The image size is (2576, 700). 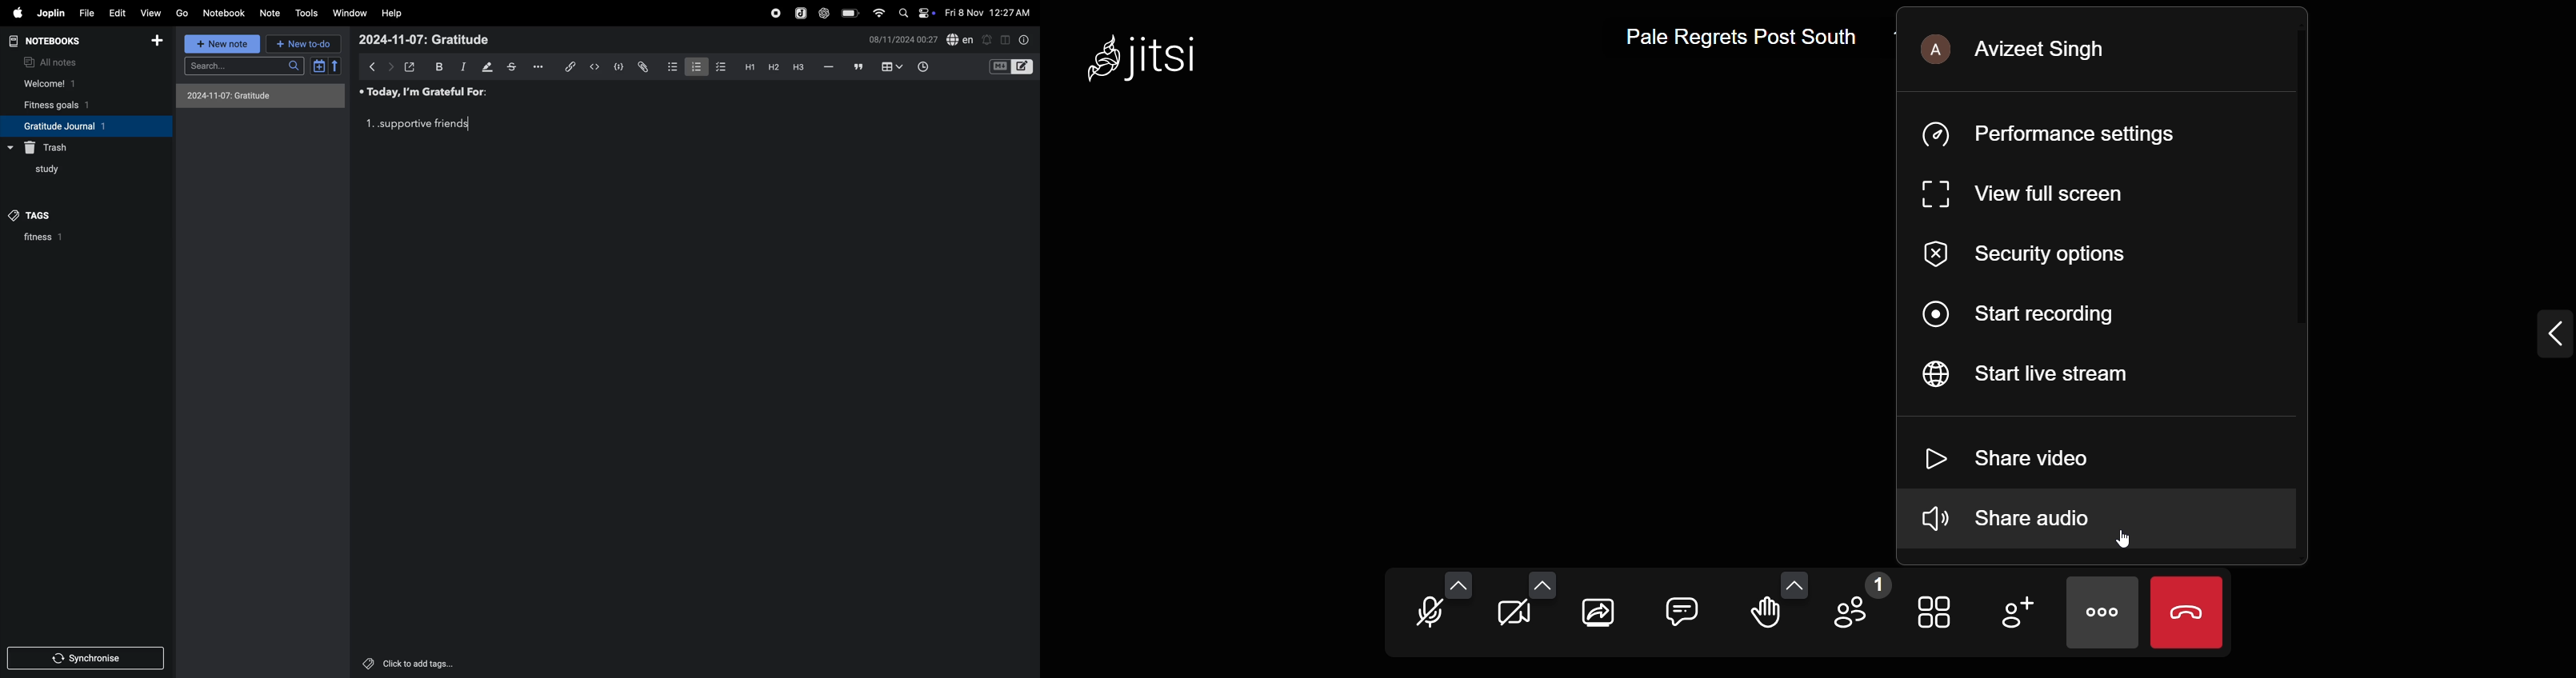 What do you see at coordinates (1011, 68) in the screenshot?
I see `toogle editor` at bounding box center [1011, 68].